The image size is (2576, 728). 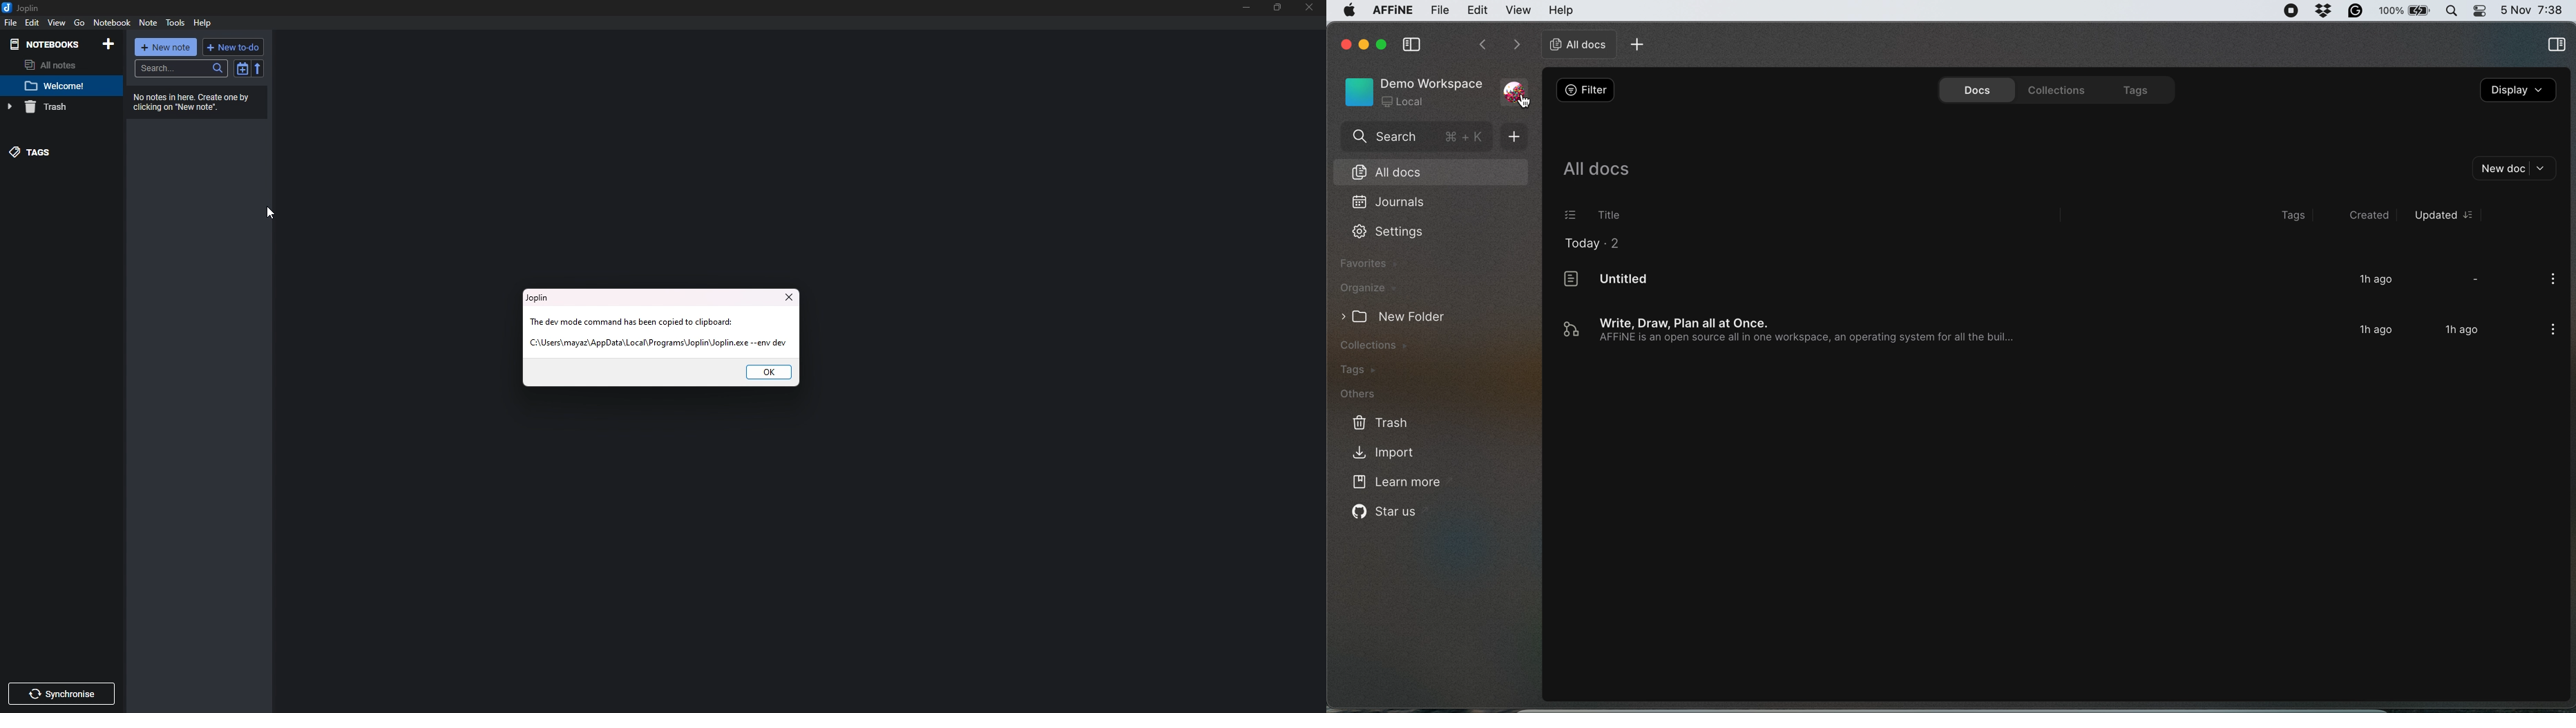 What do you see at coordinates (32, 22) in the screenshot?
I see `edit` at bounding box center [32, 22].